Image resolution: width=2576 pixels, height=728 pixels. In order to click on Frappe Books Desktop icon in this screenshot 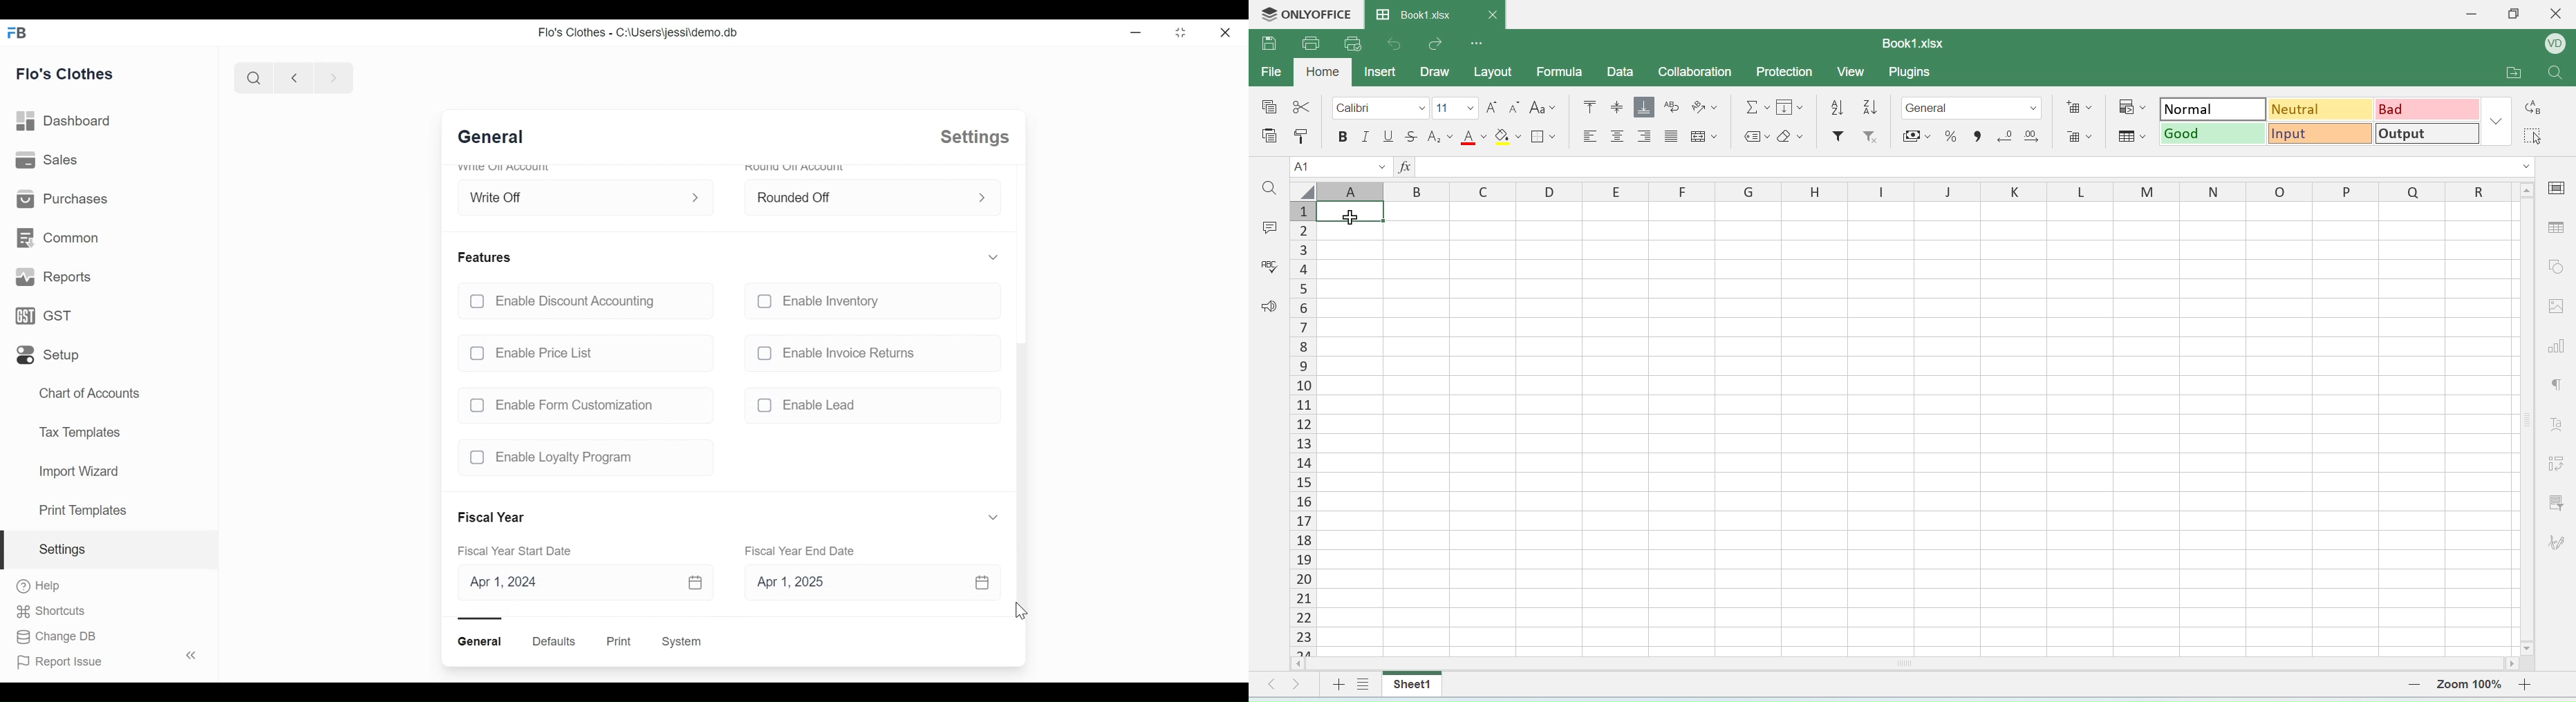, I will do `click(21, 32)`.